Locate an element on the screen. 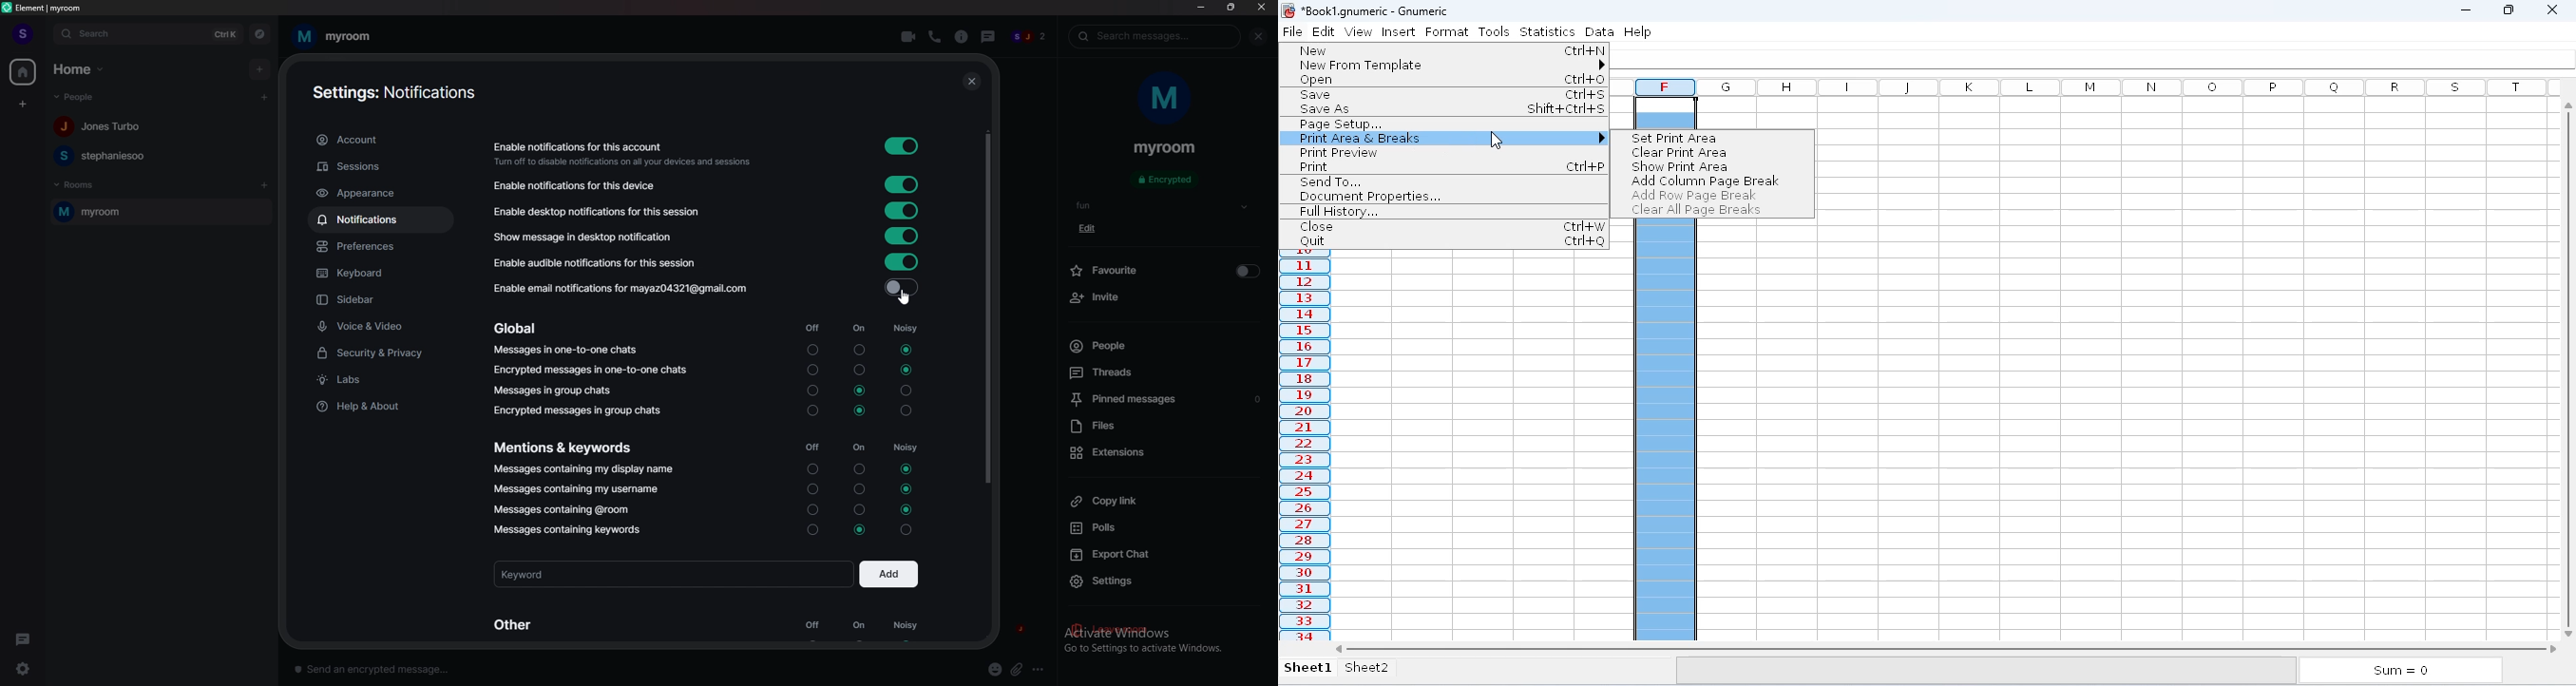 The height and width of the screenshot is (700, 2576). Column F is located at coordinates (1666, 86).